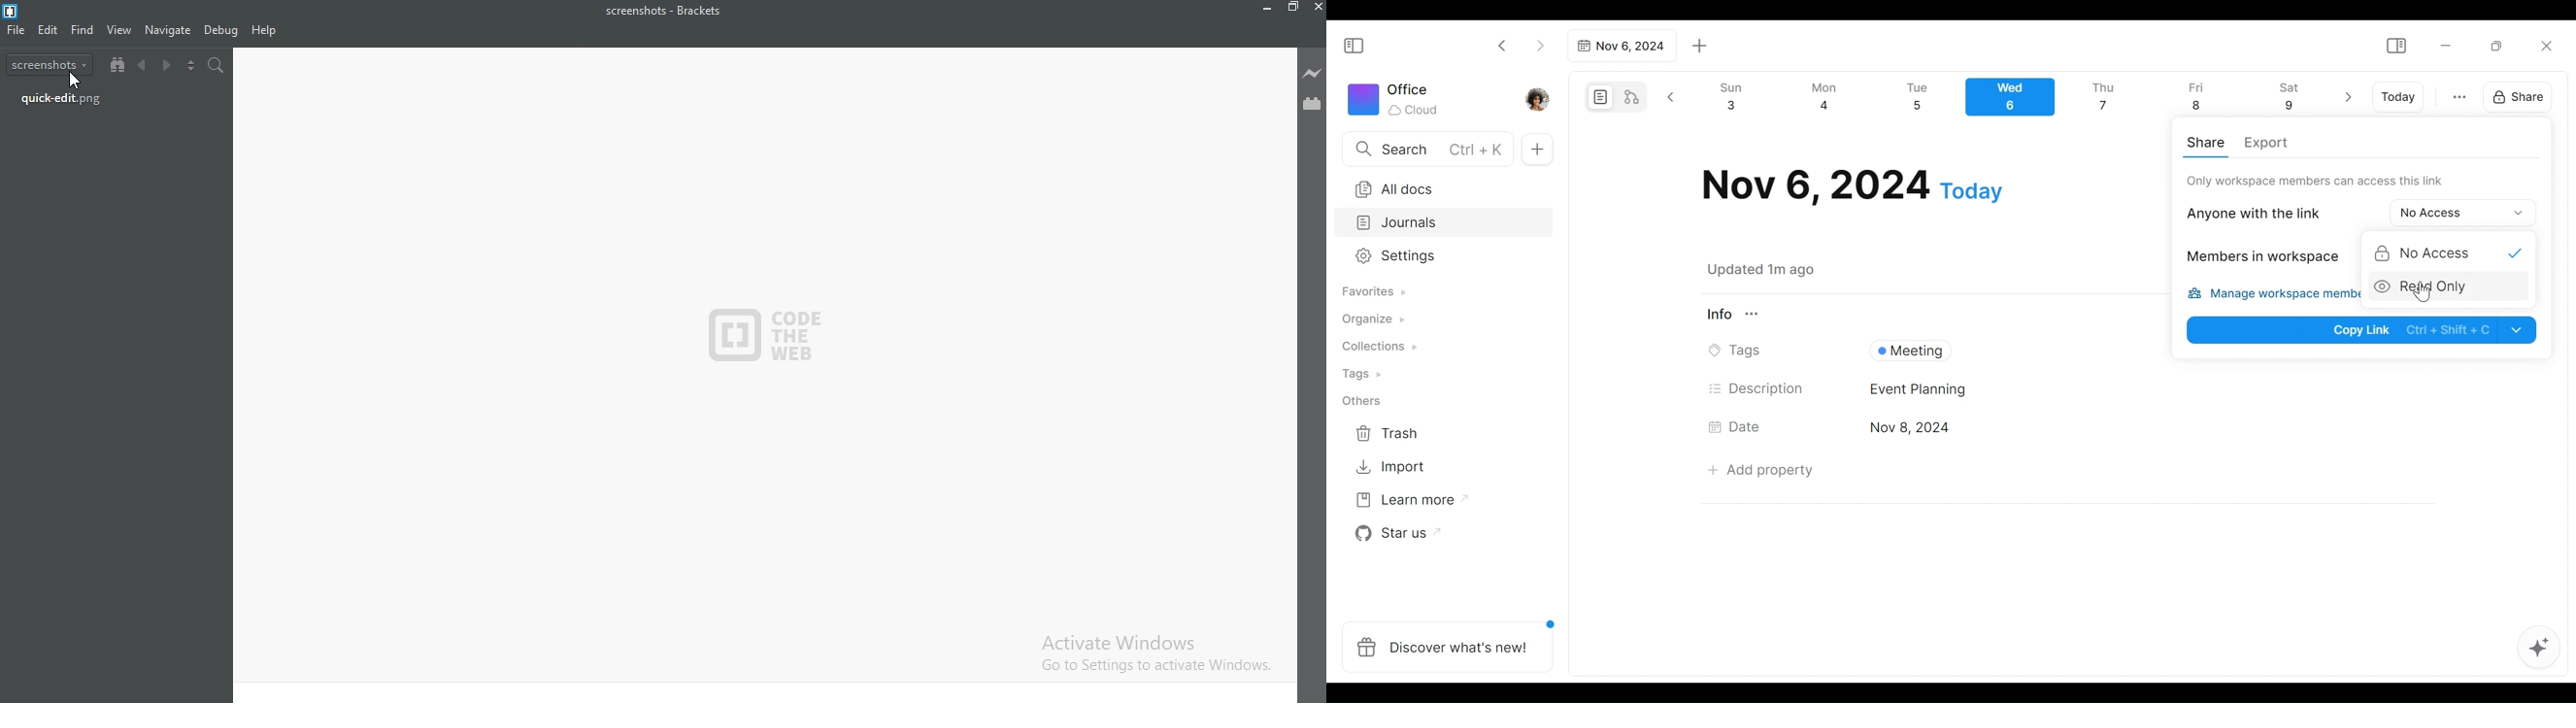 This screenshot has width=2576, height=728. I want to click on Live preview, so click(1311, 74).